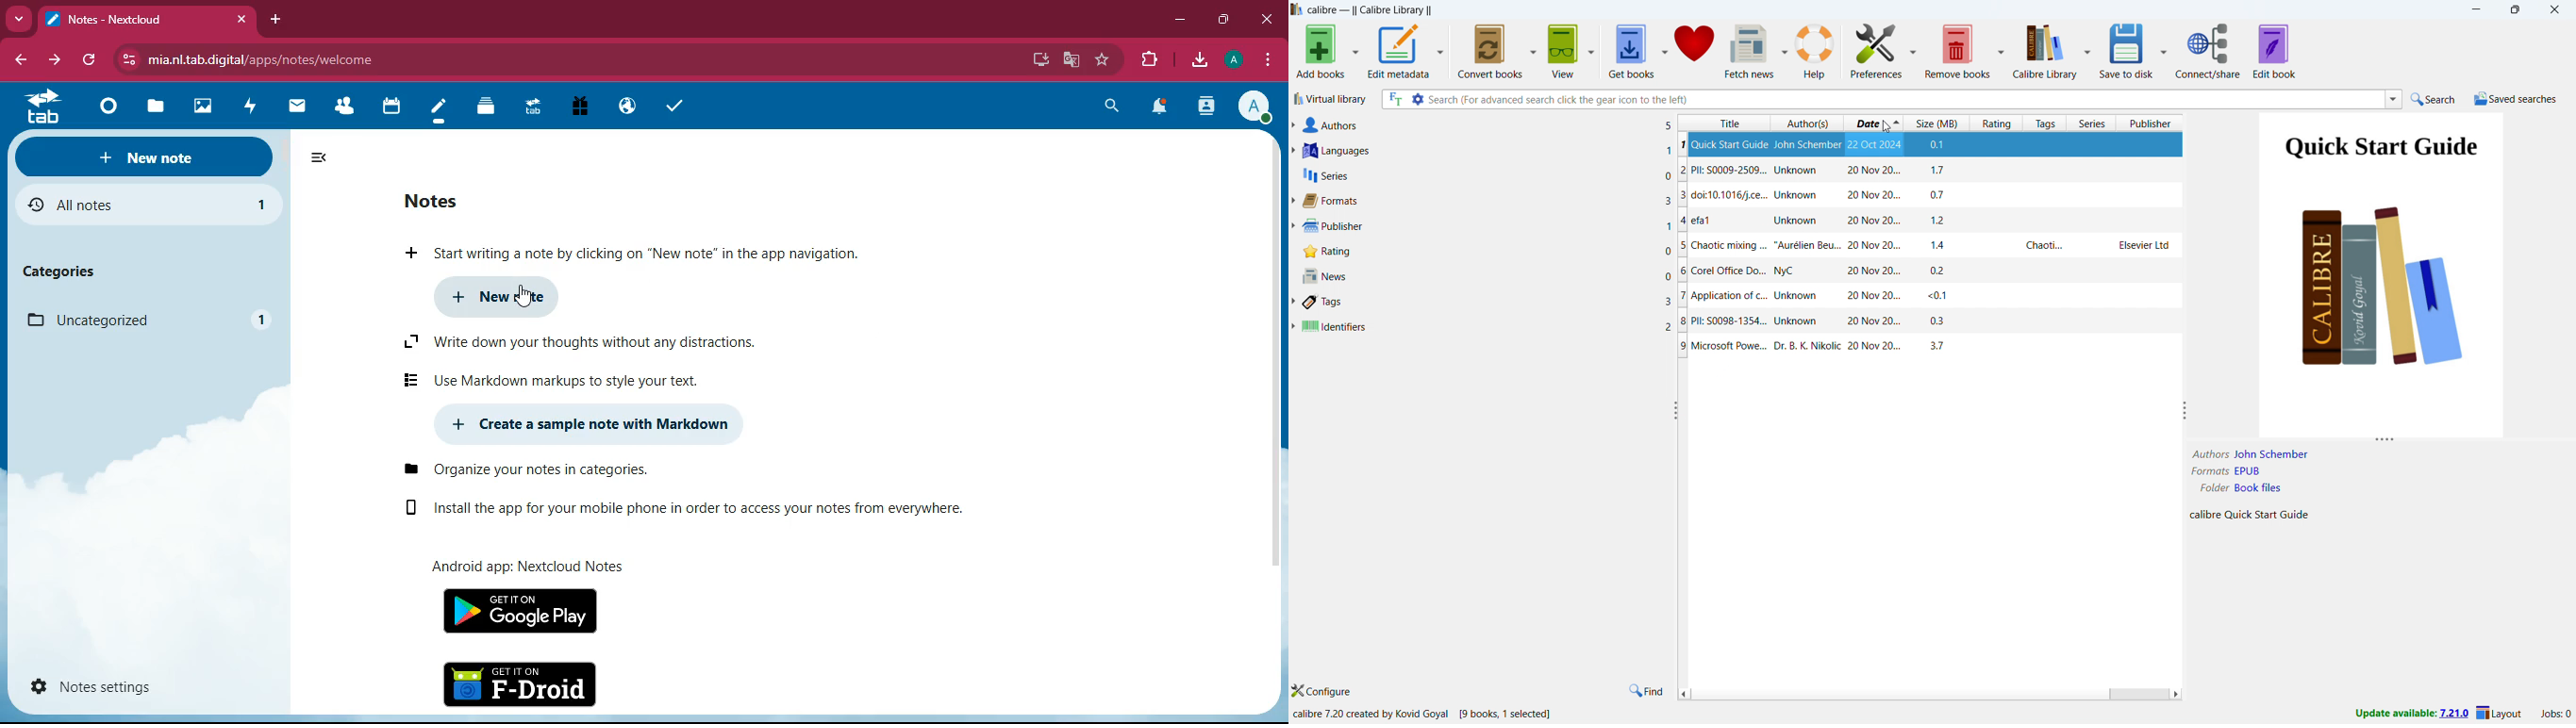 The width and height of the screenshot is (2576, 728). What do you see at coordinates (2501, 713) in the screenshot?
I see `layout` at bounding box center [2501, 713].